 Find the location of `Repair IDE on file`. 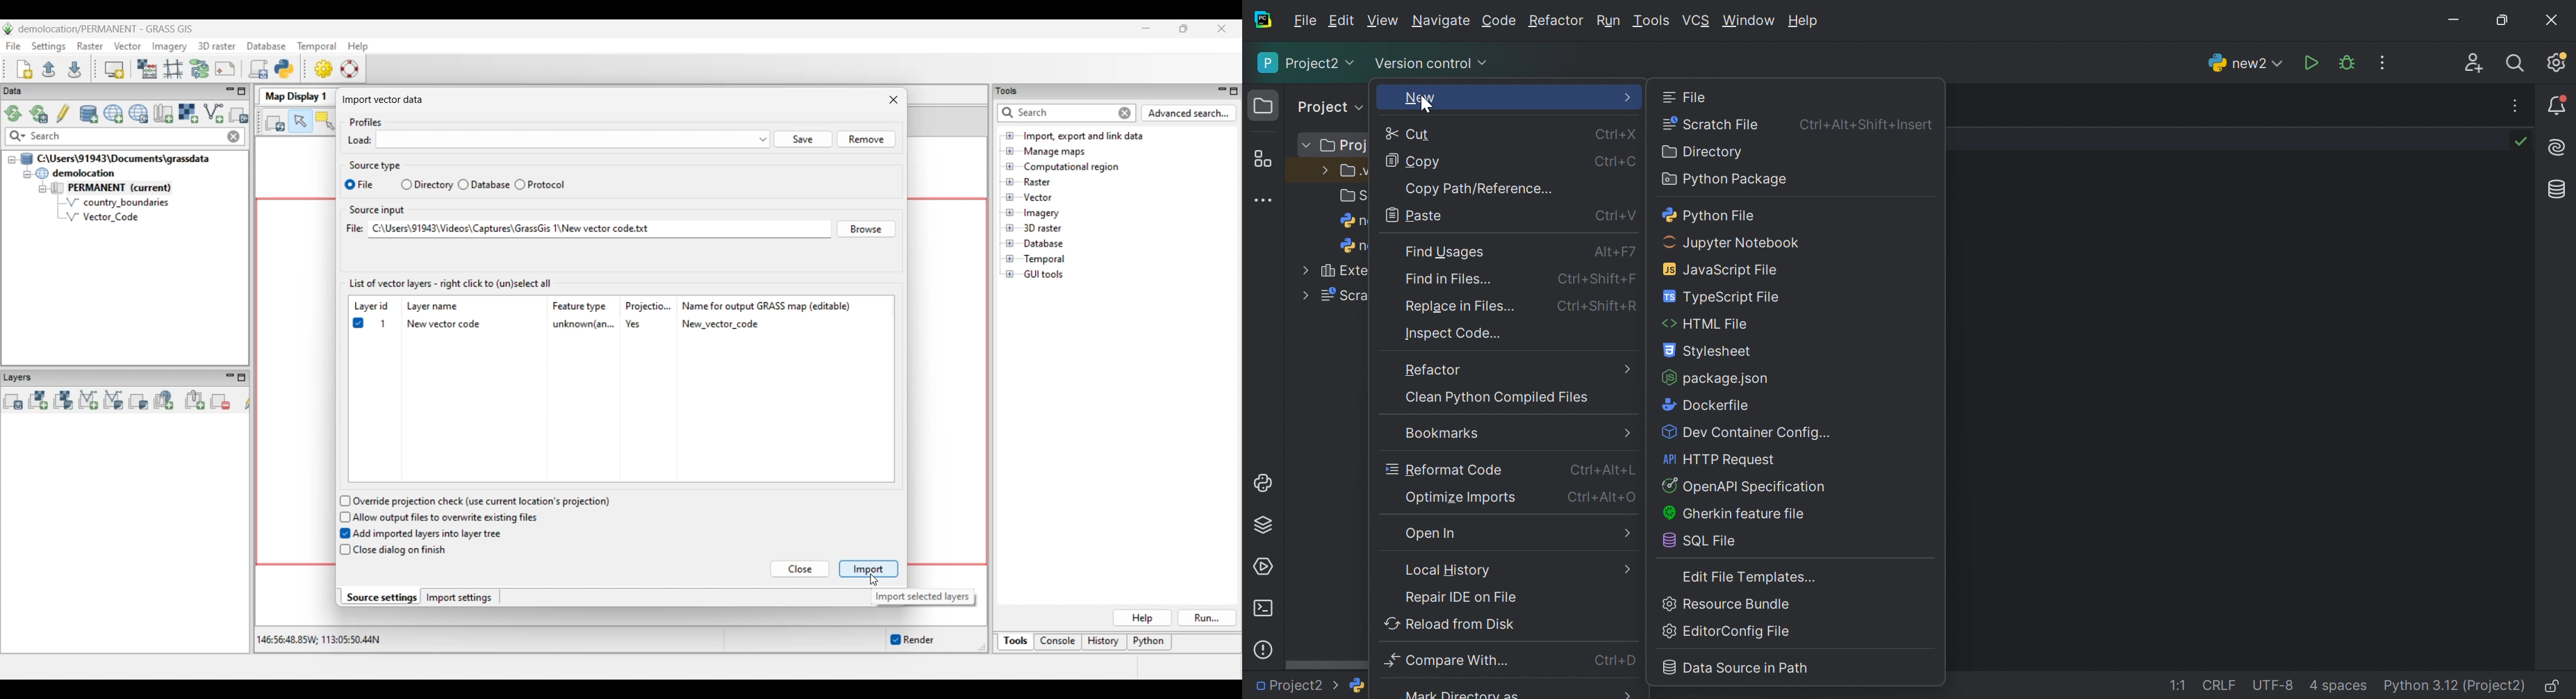

Repair IDE on file is located at coordinates (1462, 598).